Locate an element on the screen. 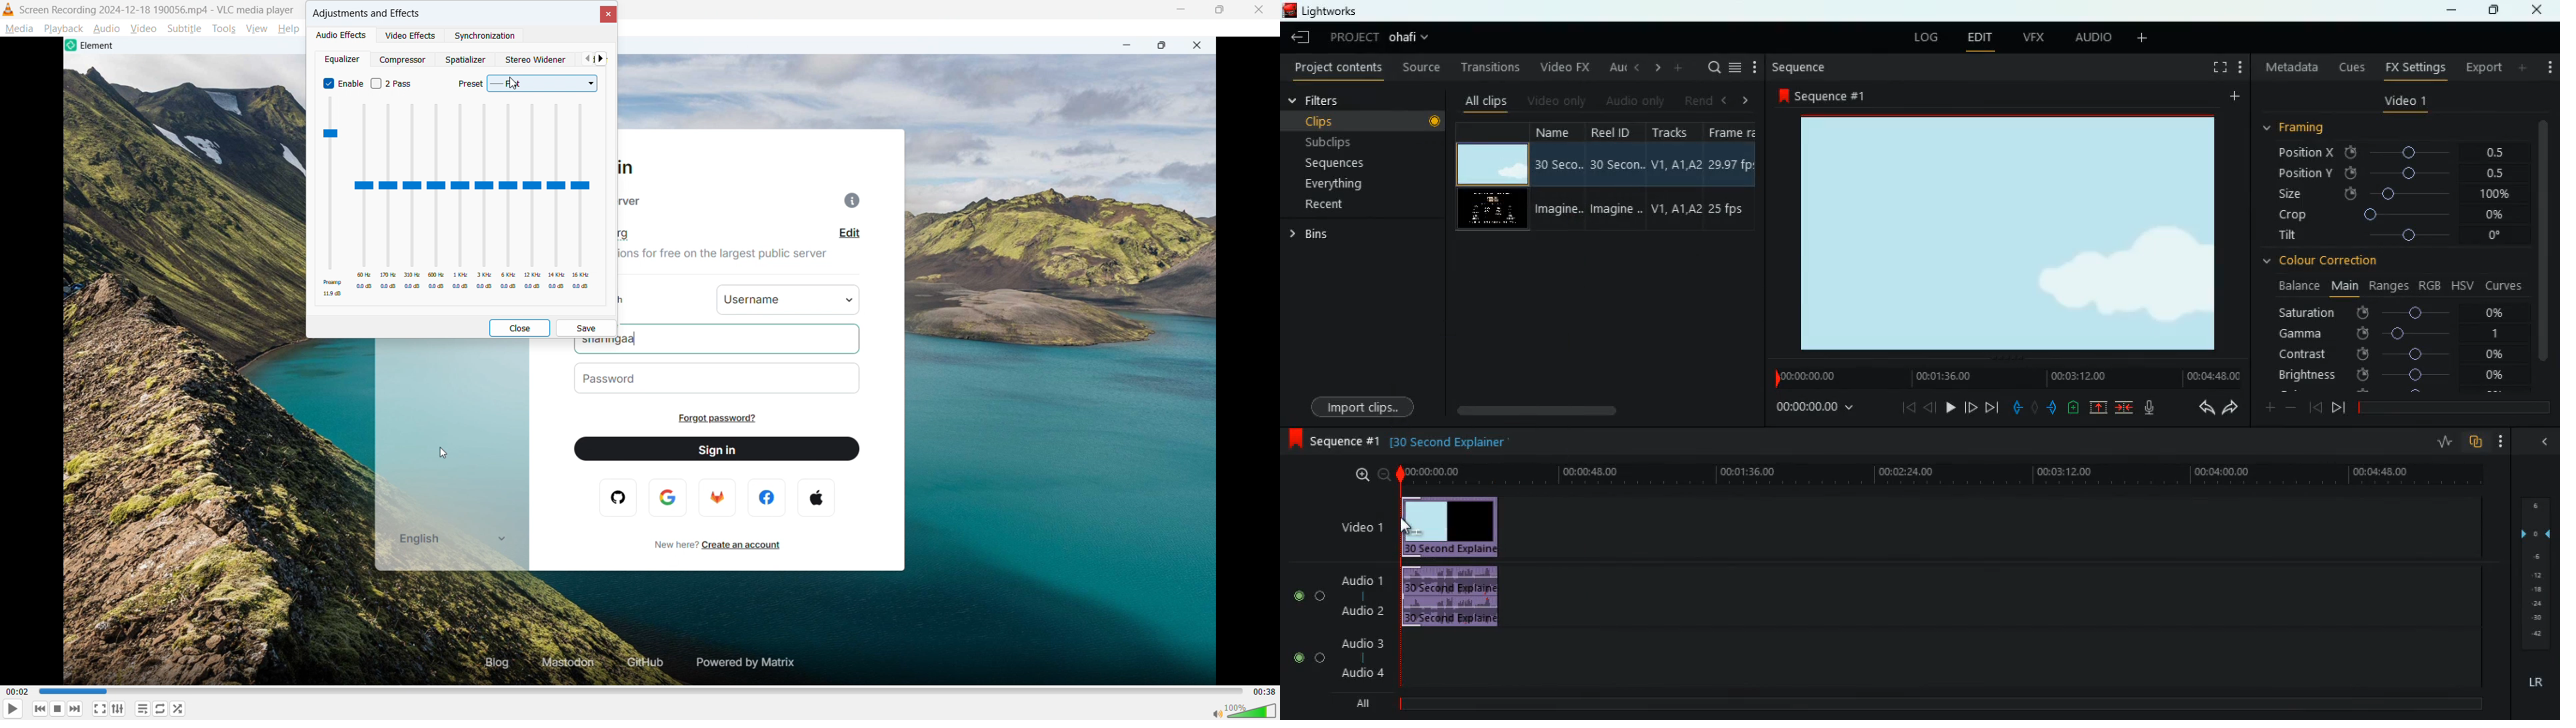  help  is located at coordinates (289, 29).